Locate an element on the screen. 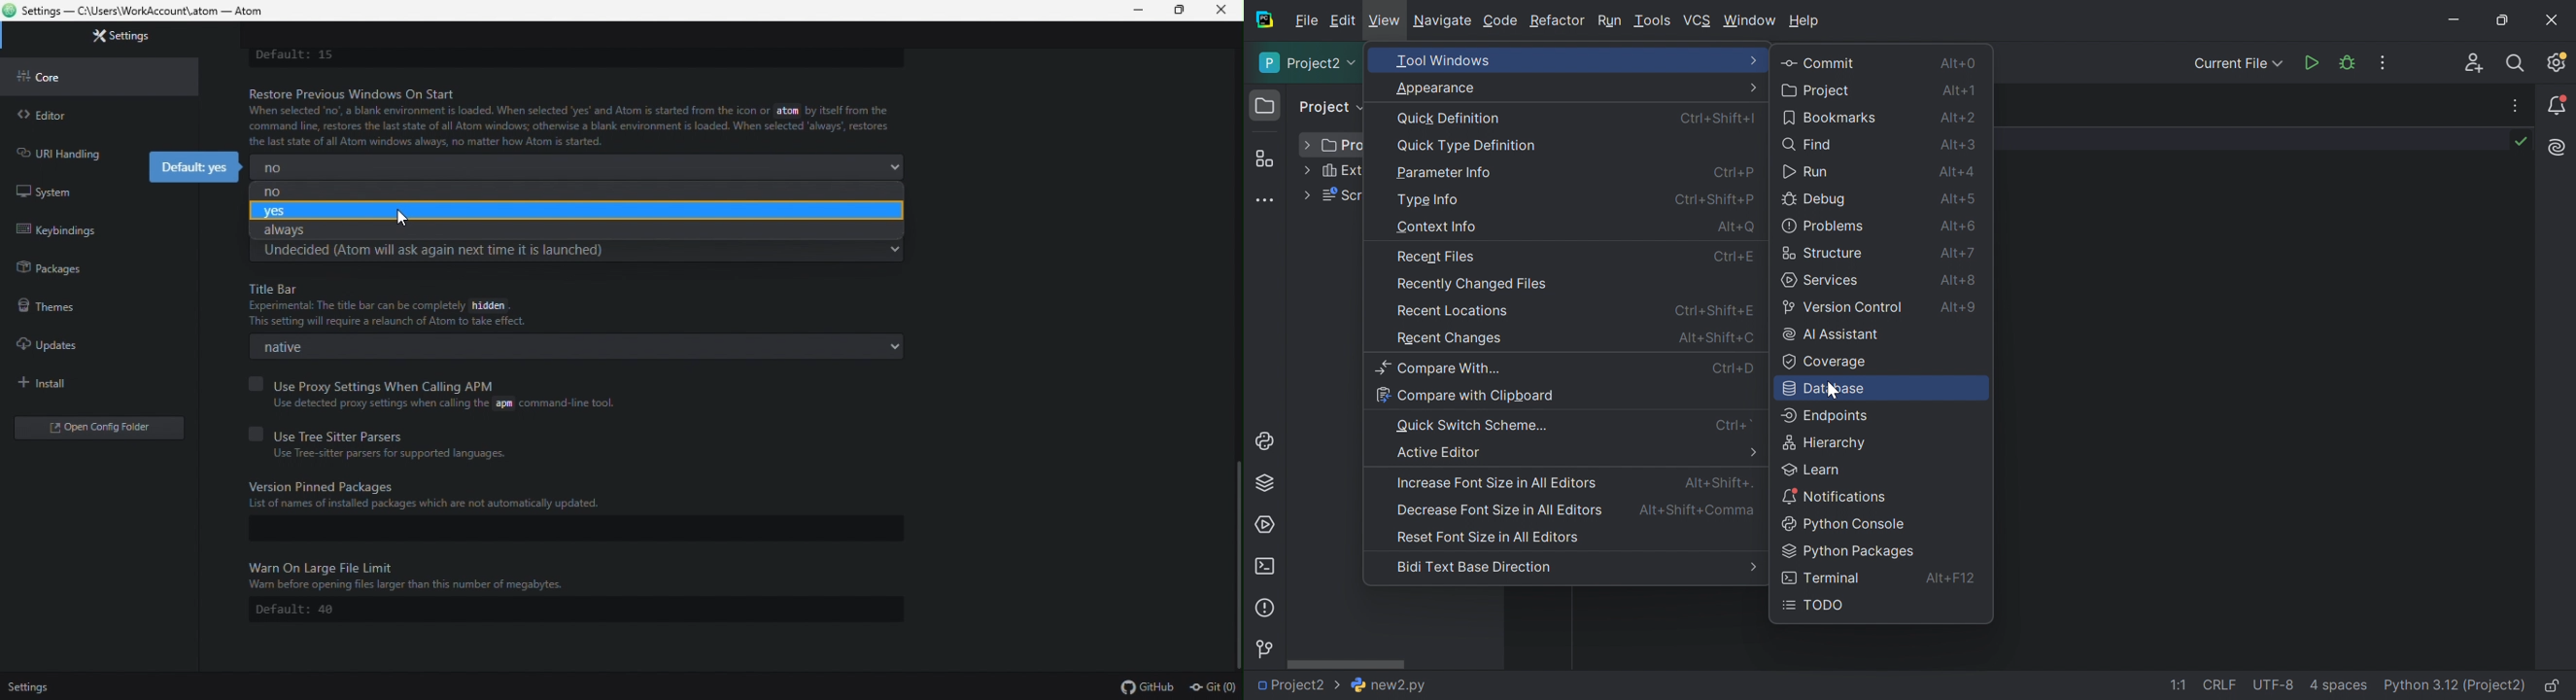 This screenshot has width=2576, height=700. Appearance is located at coordinates (1436, 88).